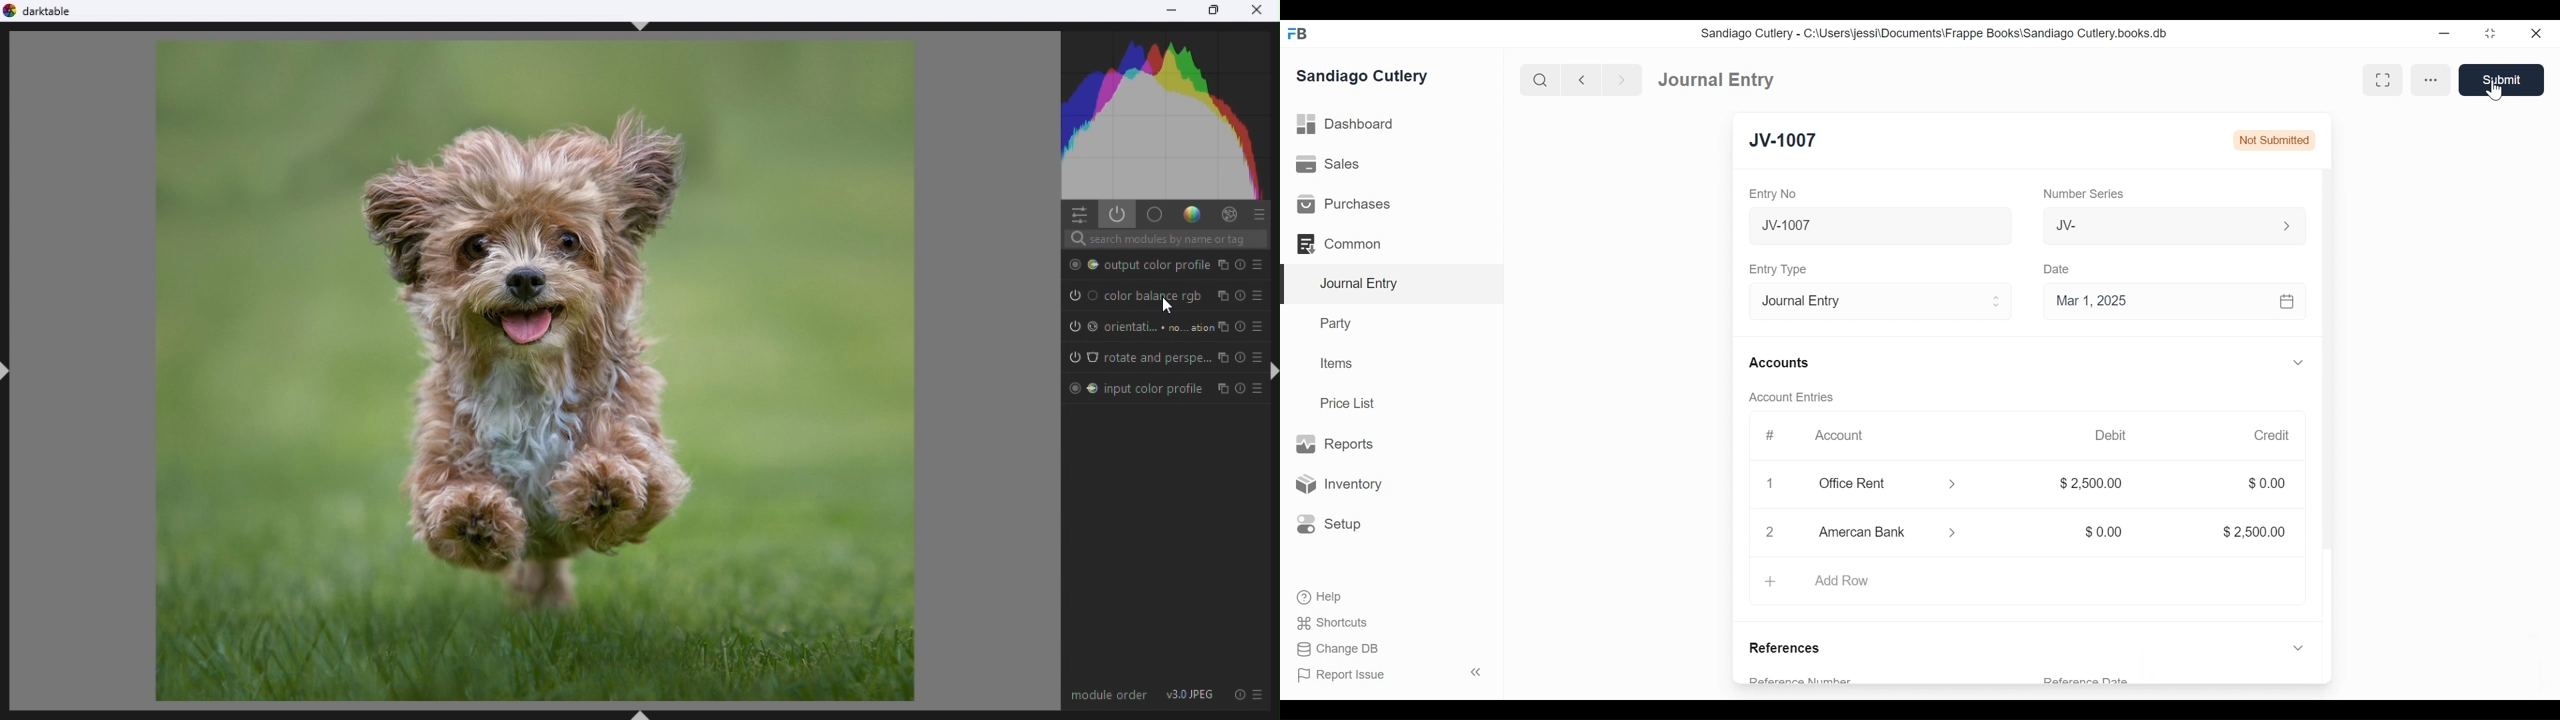 The width and height of the screenshot is (2576, 728). I want to click on Add Row, so click(2027, 583).